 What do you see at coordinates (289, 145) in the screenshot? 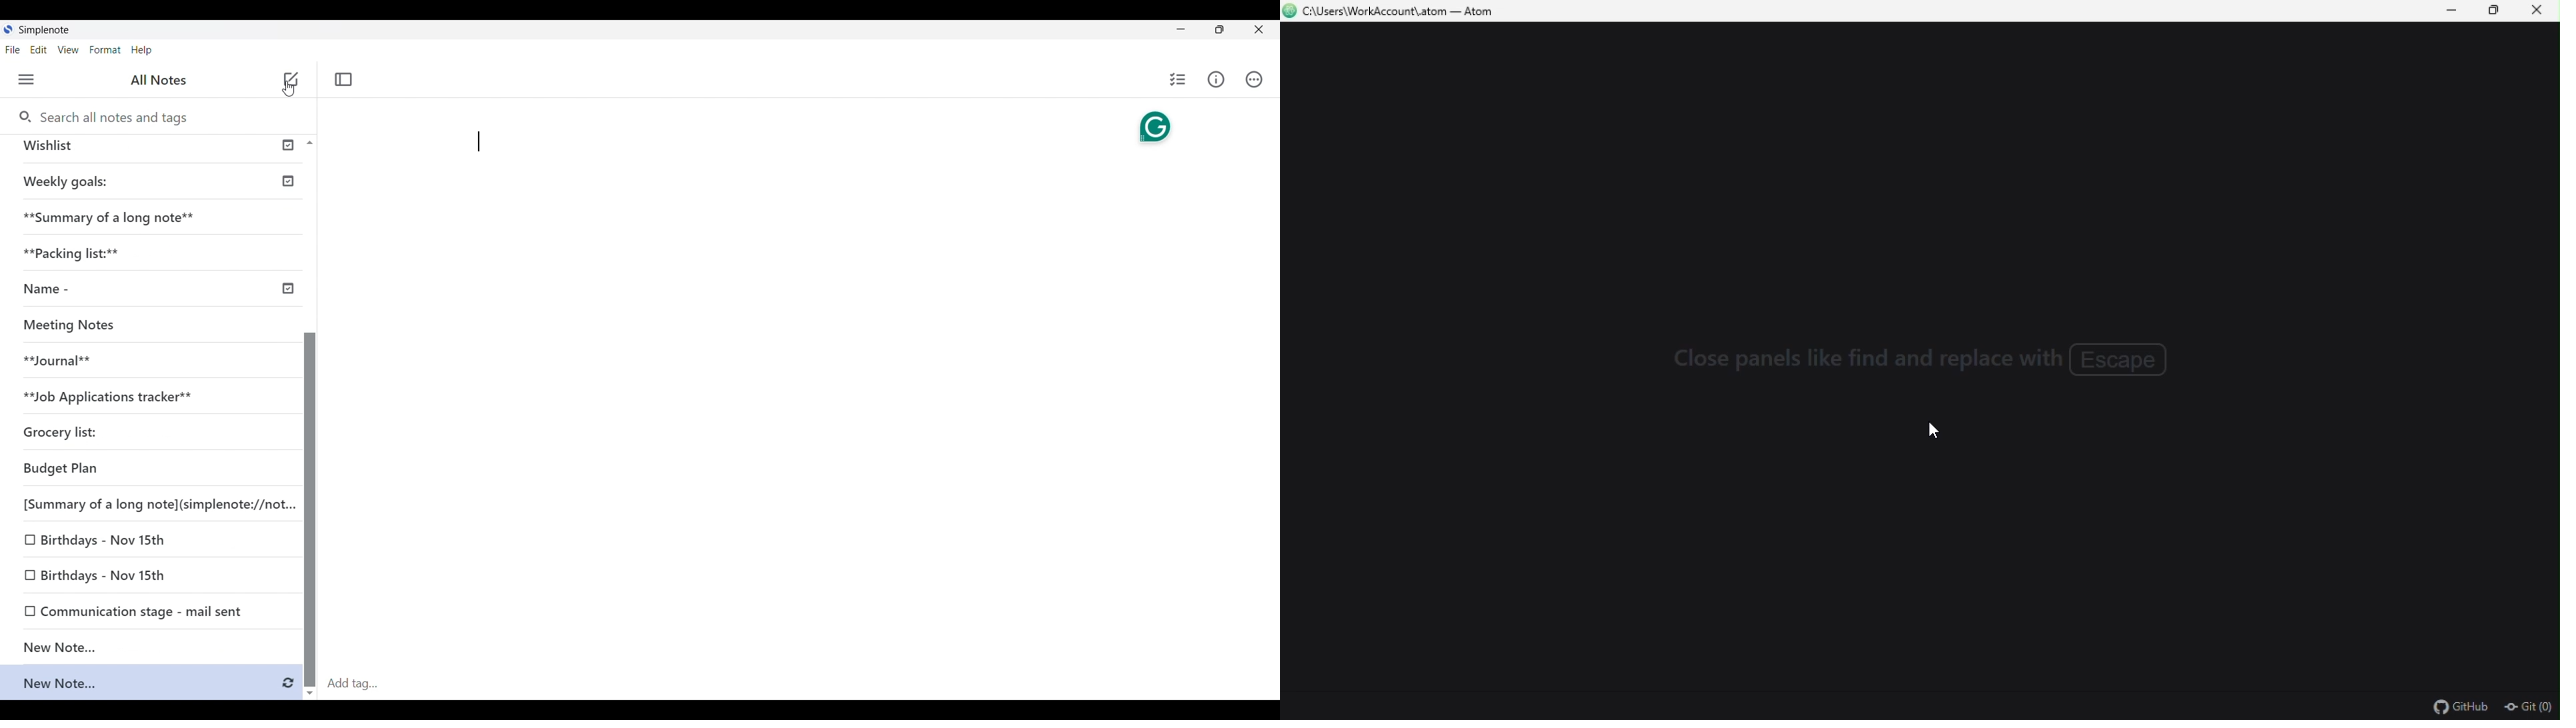
I see `published` at bounding box center [289, 145].